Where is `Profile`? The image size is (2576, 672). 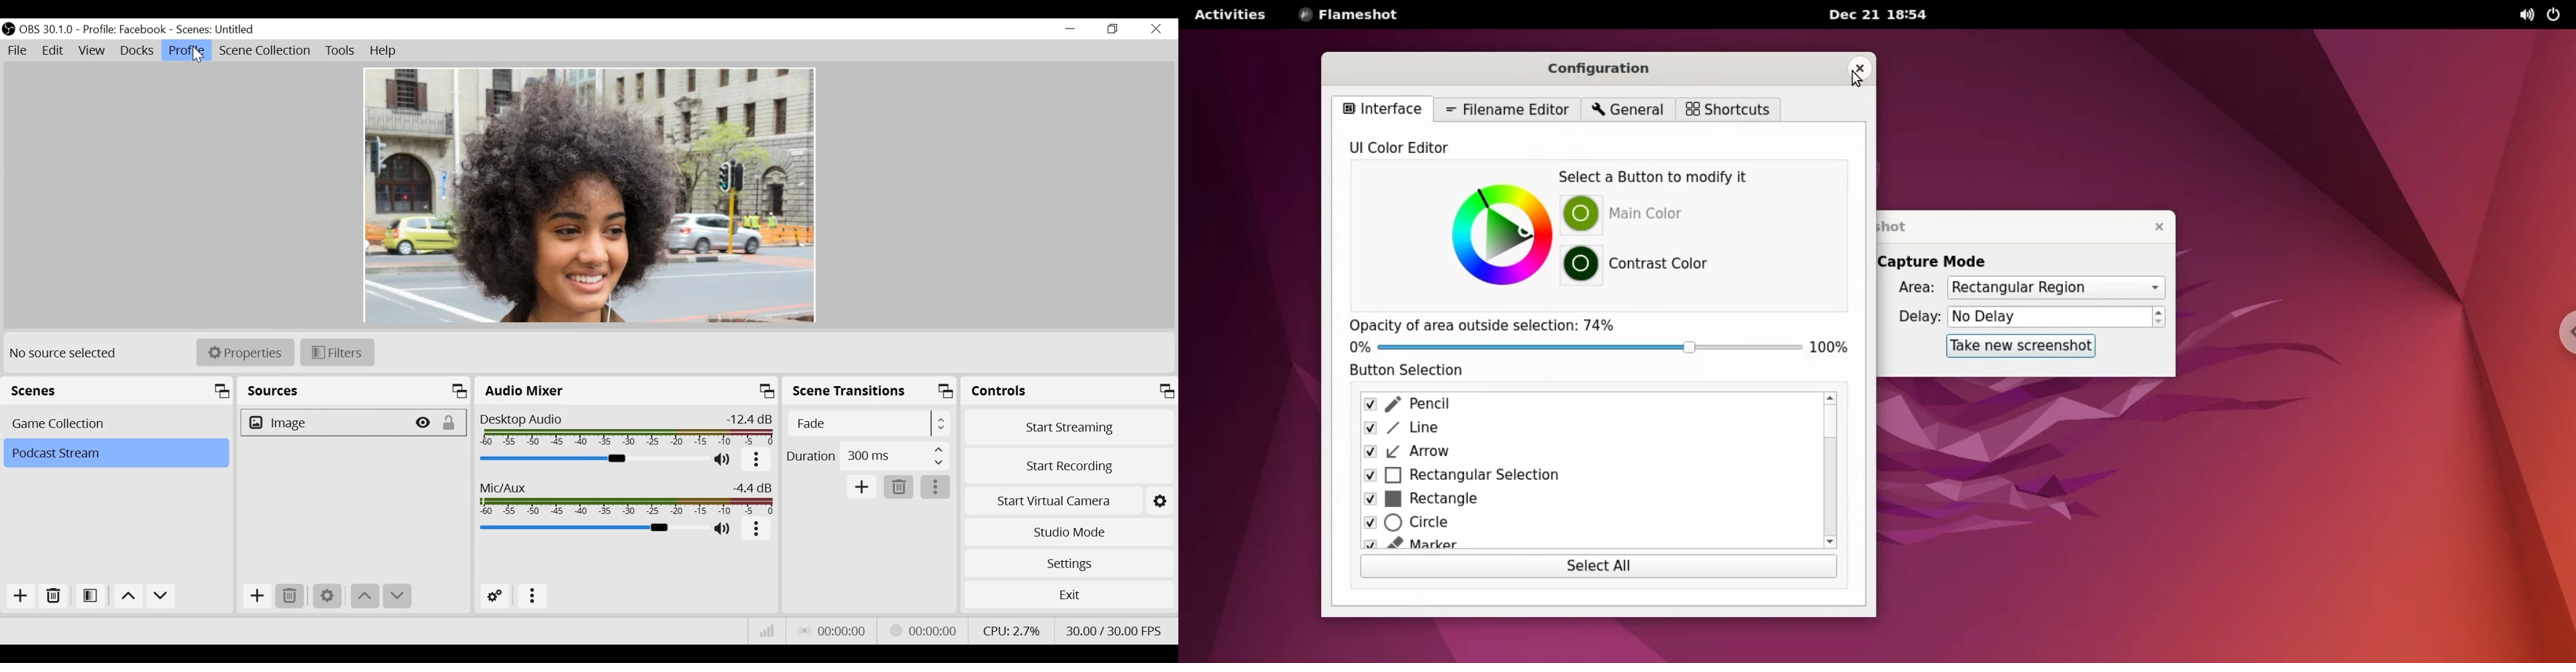
Profile is located at coordinates (185, 50).